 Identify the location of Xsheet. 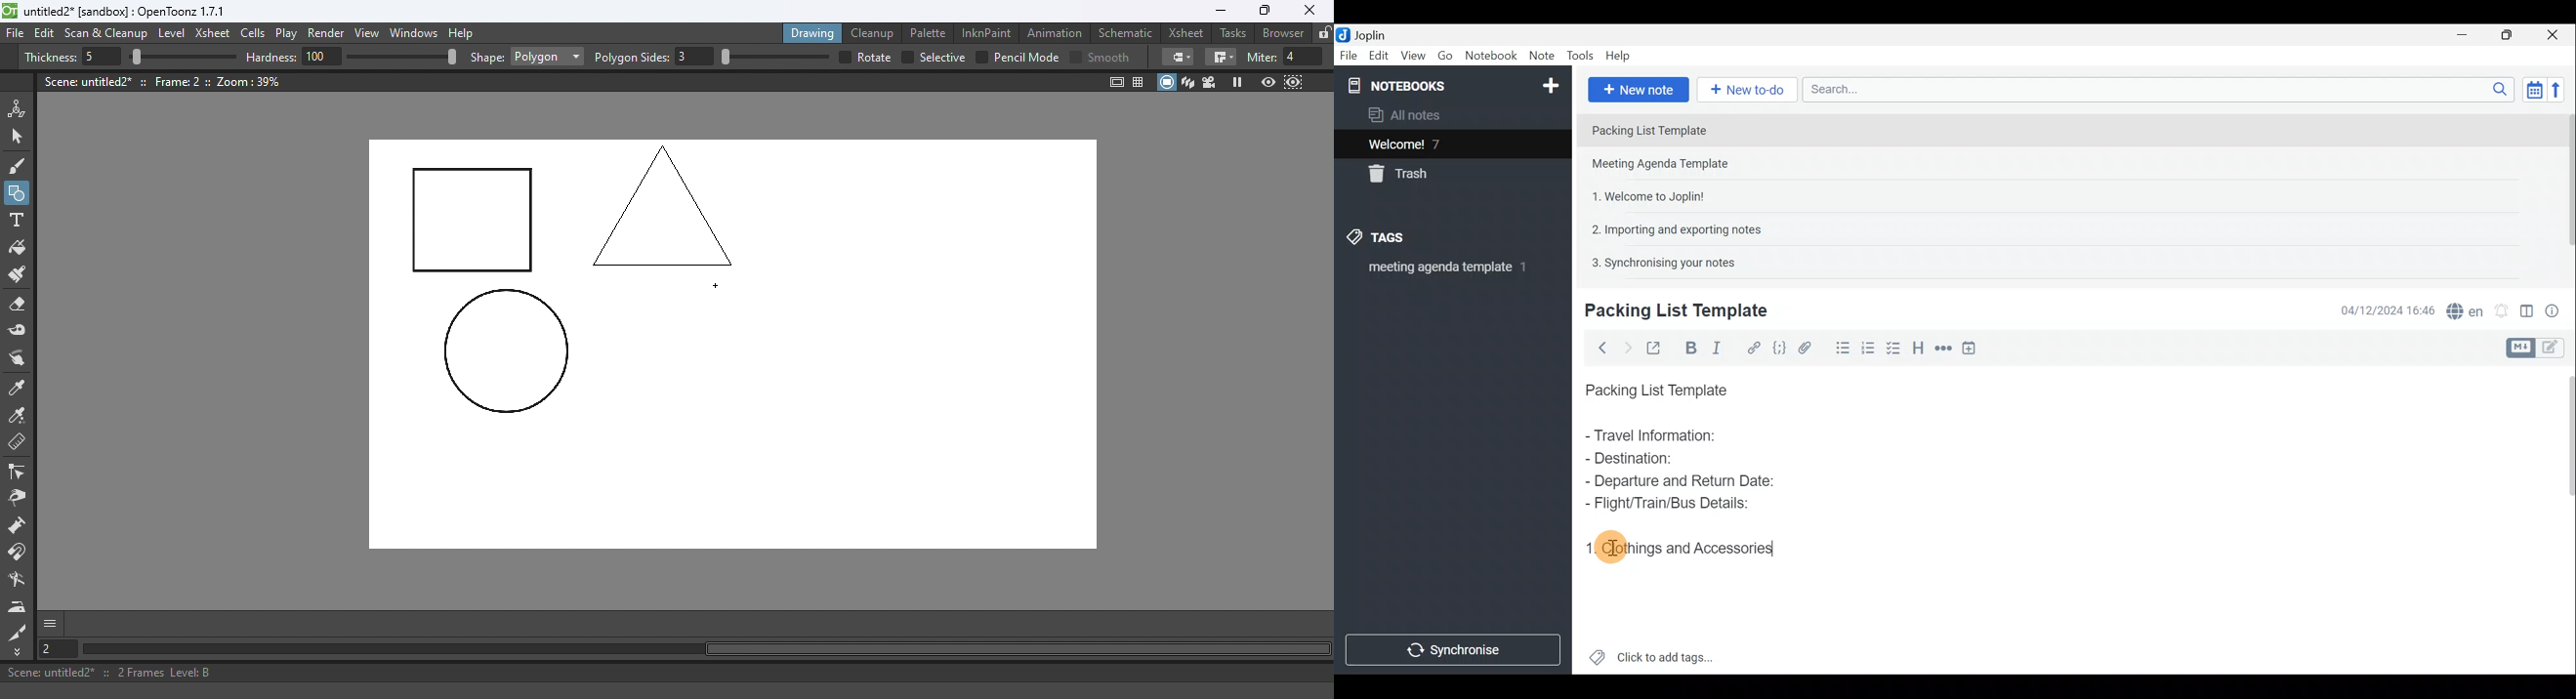
(215, 35).